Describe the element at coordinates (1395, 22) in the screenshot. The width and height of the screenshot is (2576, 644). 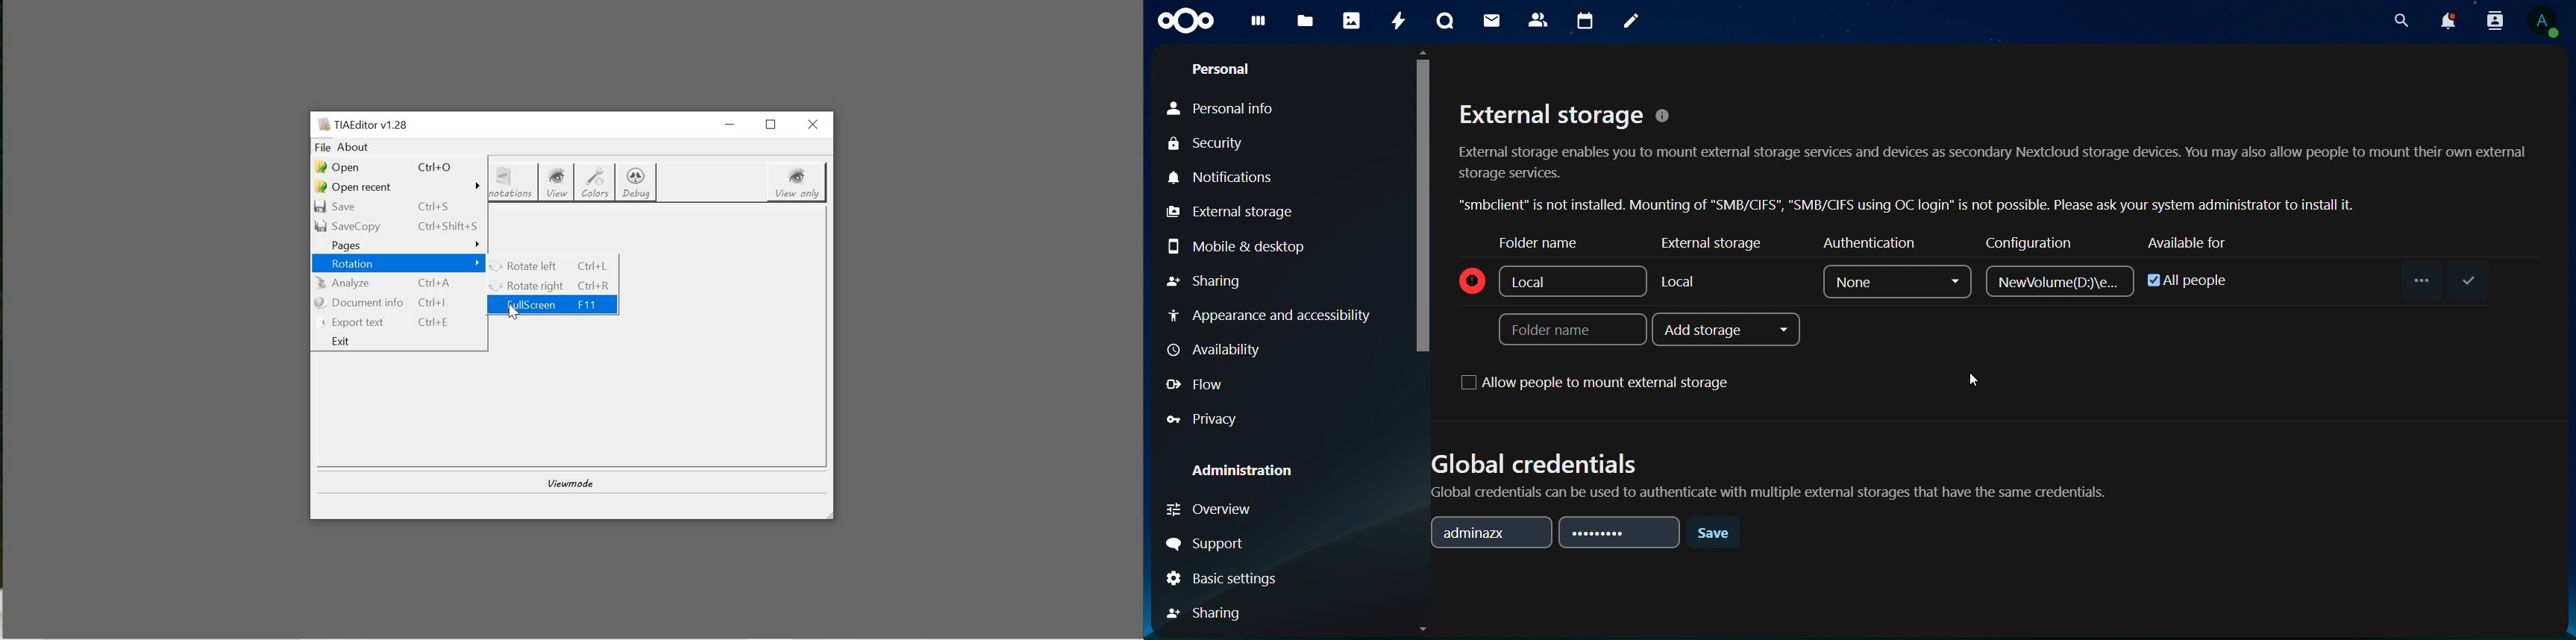
I see `activity` at that location.